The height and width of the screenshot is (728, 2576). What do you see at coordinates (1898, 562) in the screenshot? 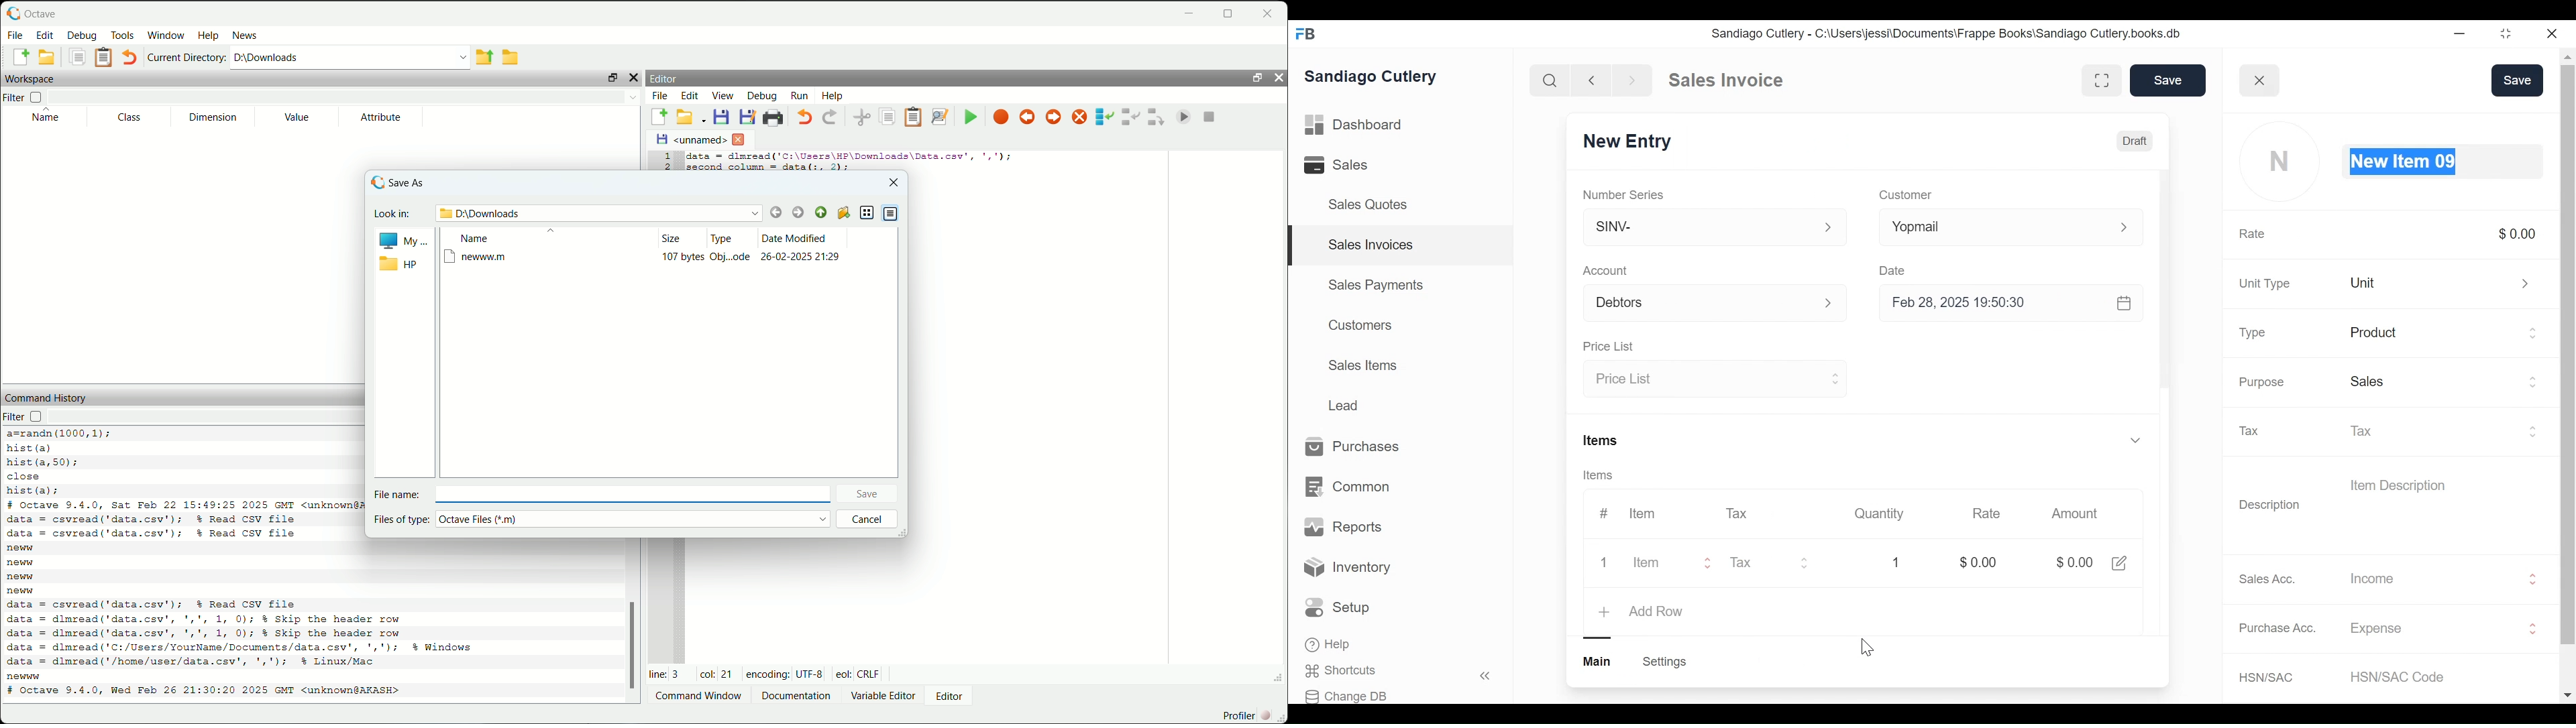
I see `1 ` at bounding box center [1898, 562].